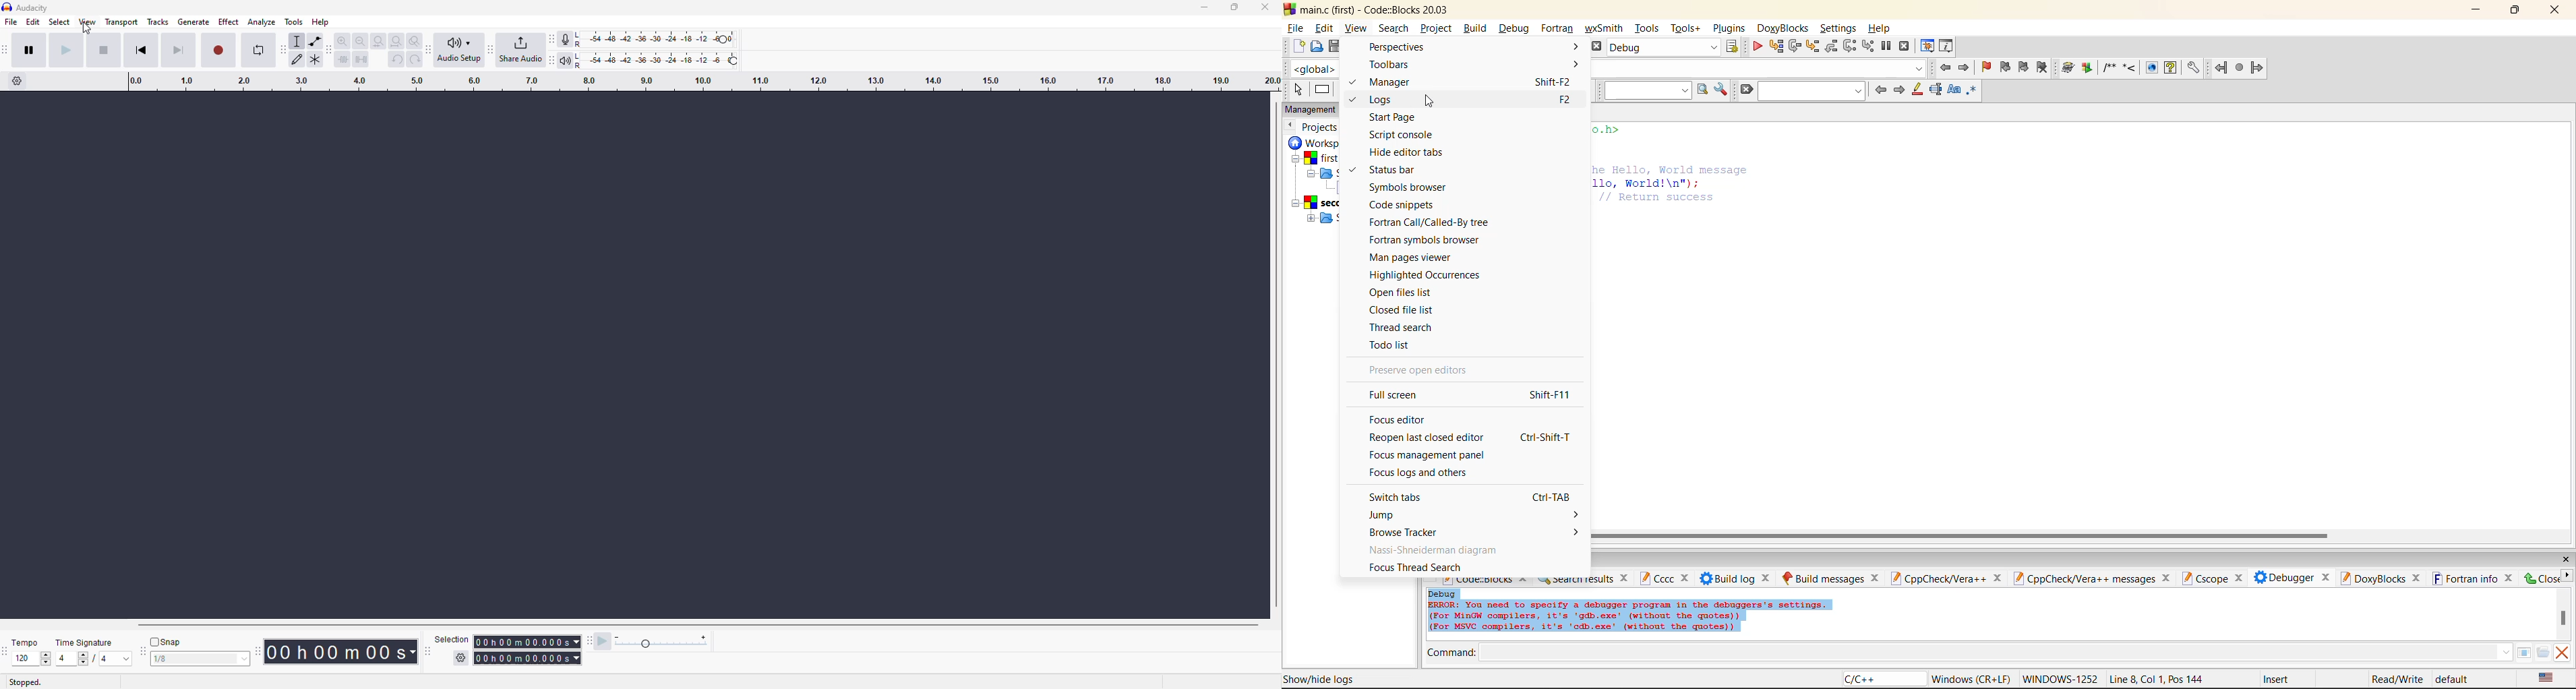 This screenshot has height=700, width=2576. What do you see at coordinates (245, 659) in the screenshot?
I see `drop down` at bounding box center [245, 659].